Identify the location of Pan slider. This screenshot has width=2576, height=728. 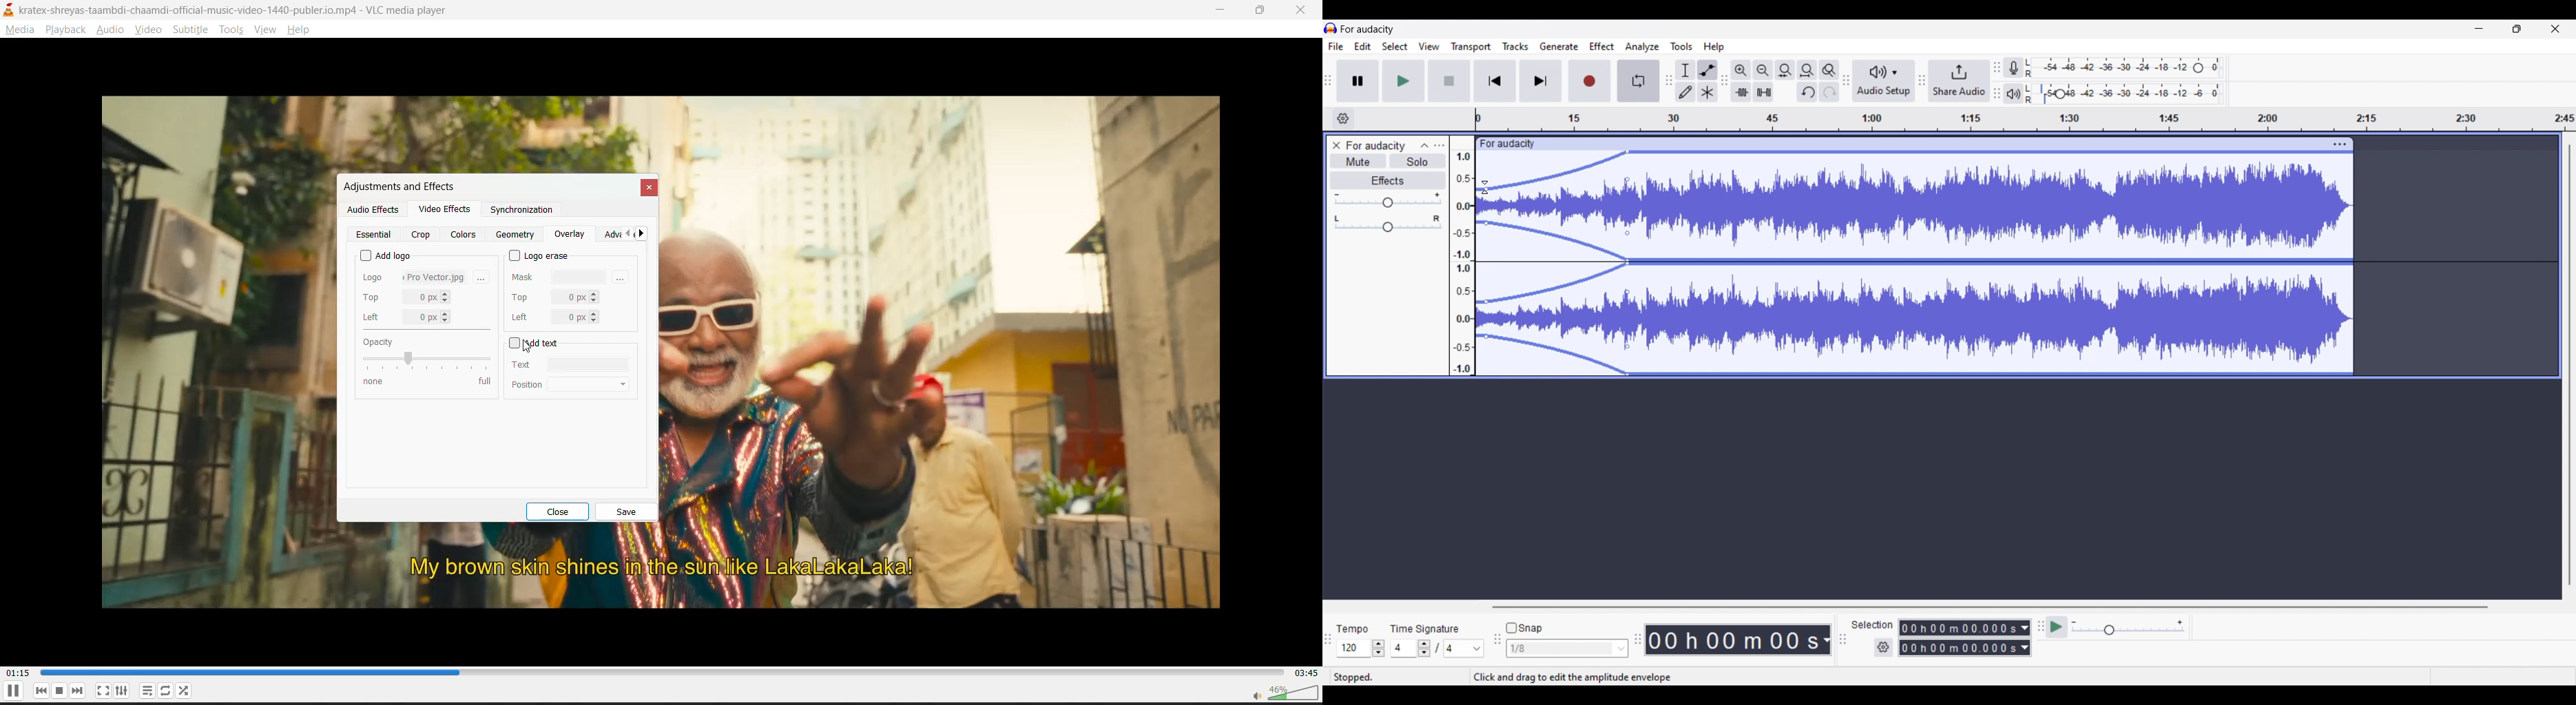
(1387, 224).